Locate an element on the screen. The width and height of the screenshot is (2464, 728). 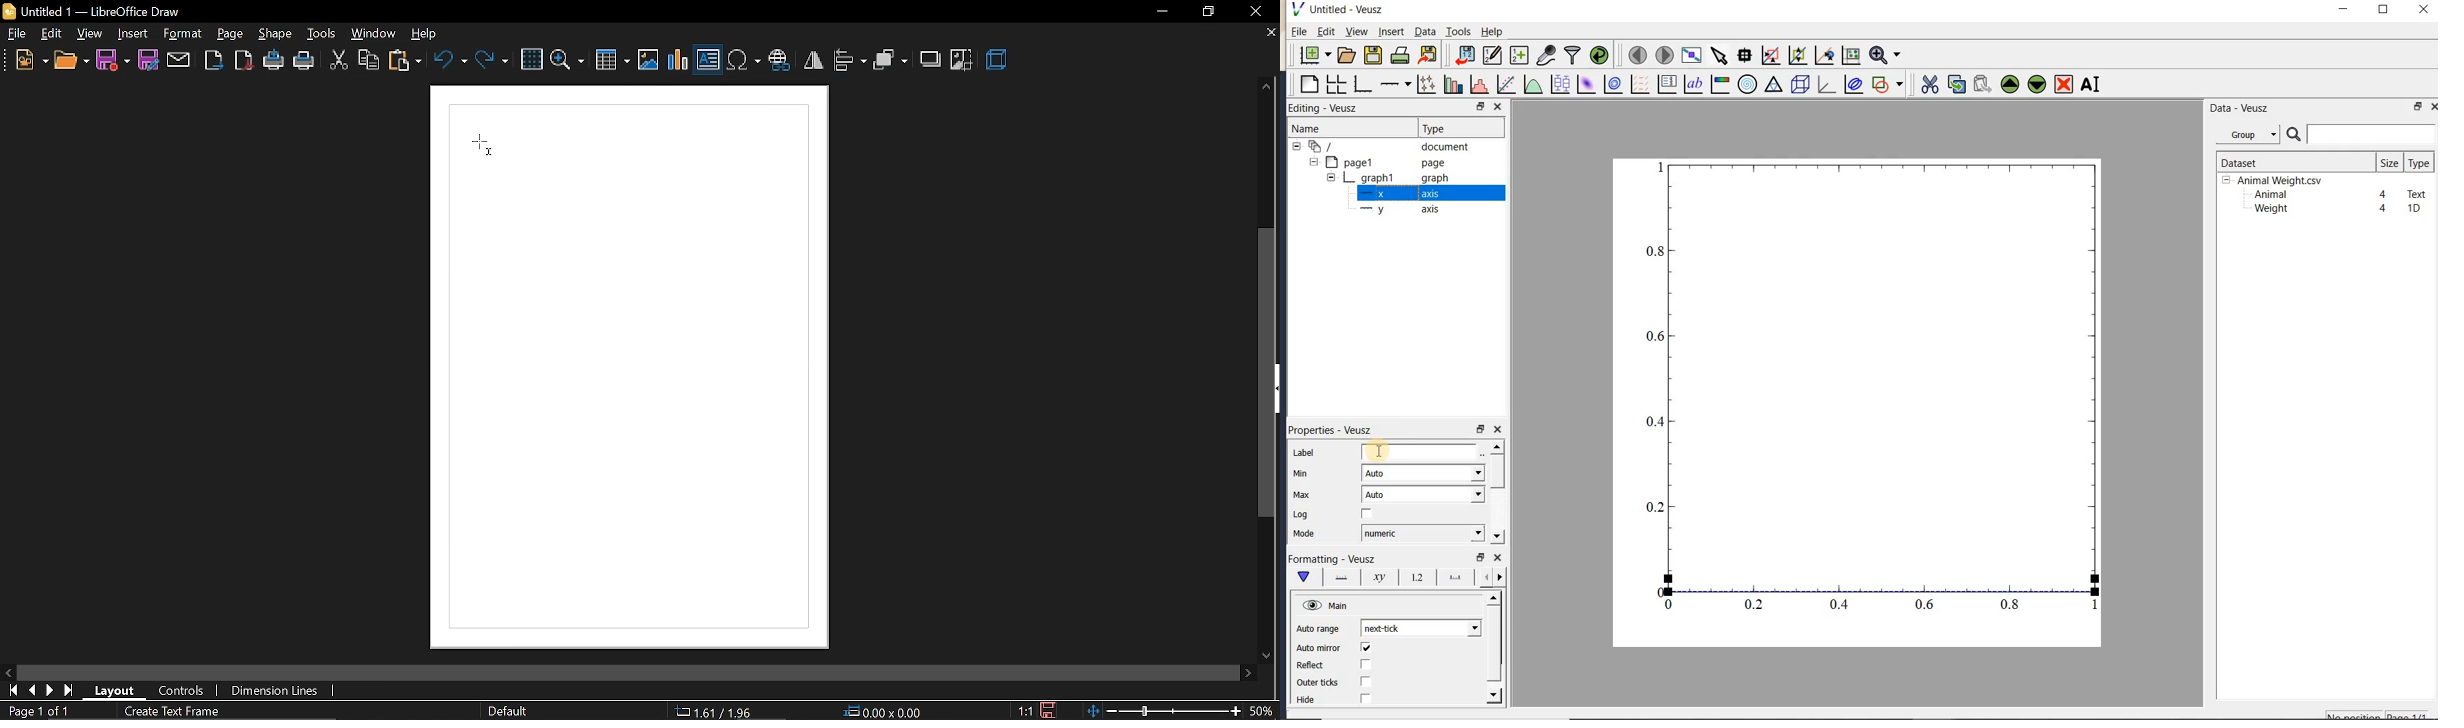
page1 is located at coordinates (1379, 163).